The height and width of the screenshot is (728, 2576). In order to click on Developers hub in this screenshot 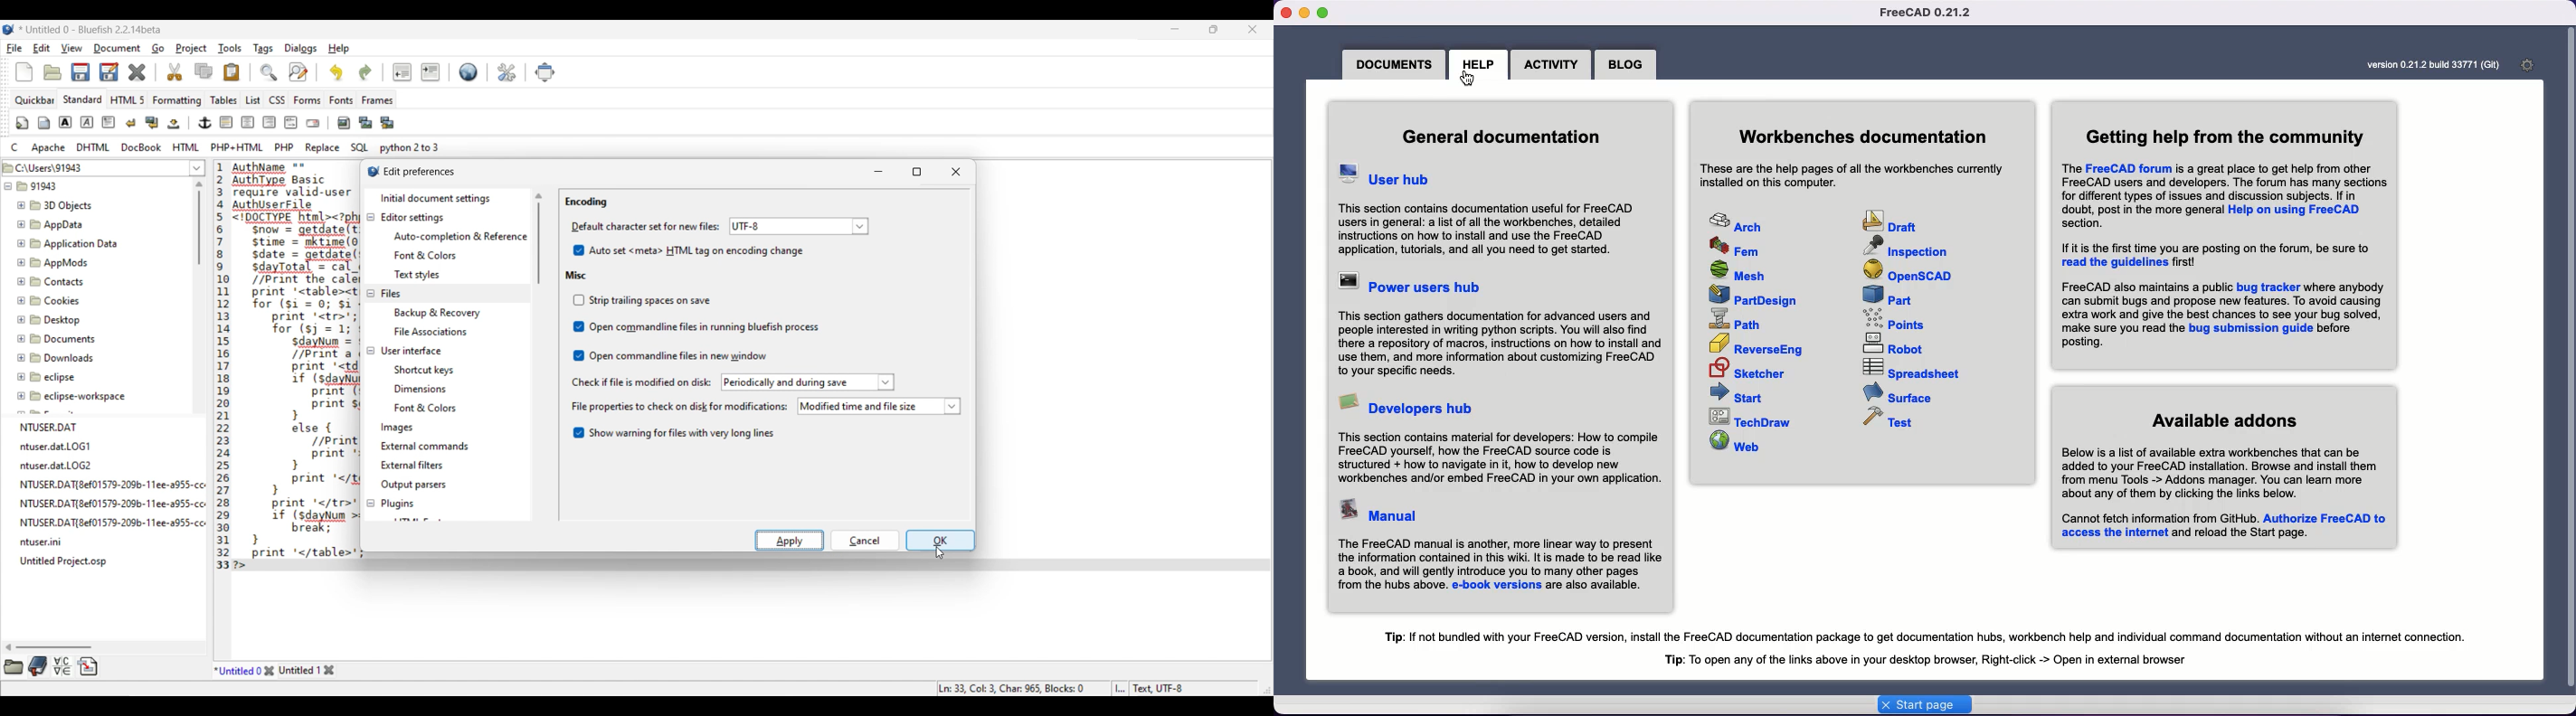, I will do `click(1493, 438)`.